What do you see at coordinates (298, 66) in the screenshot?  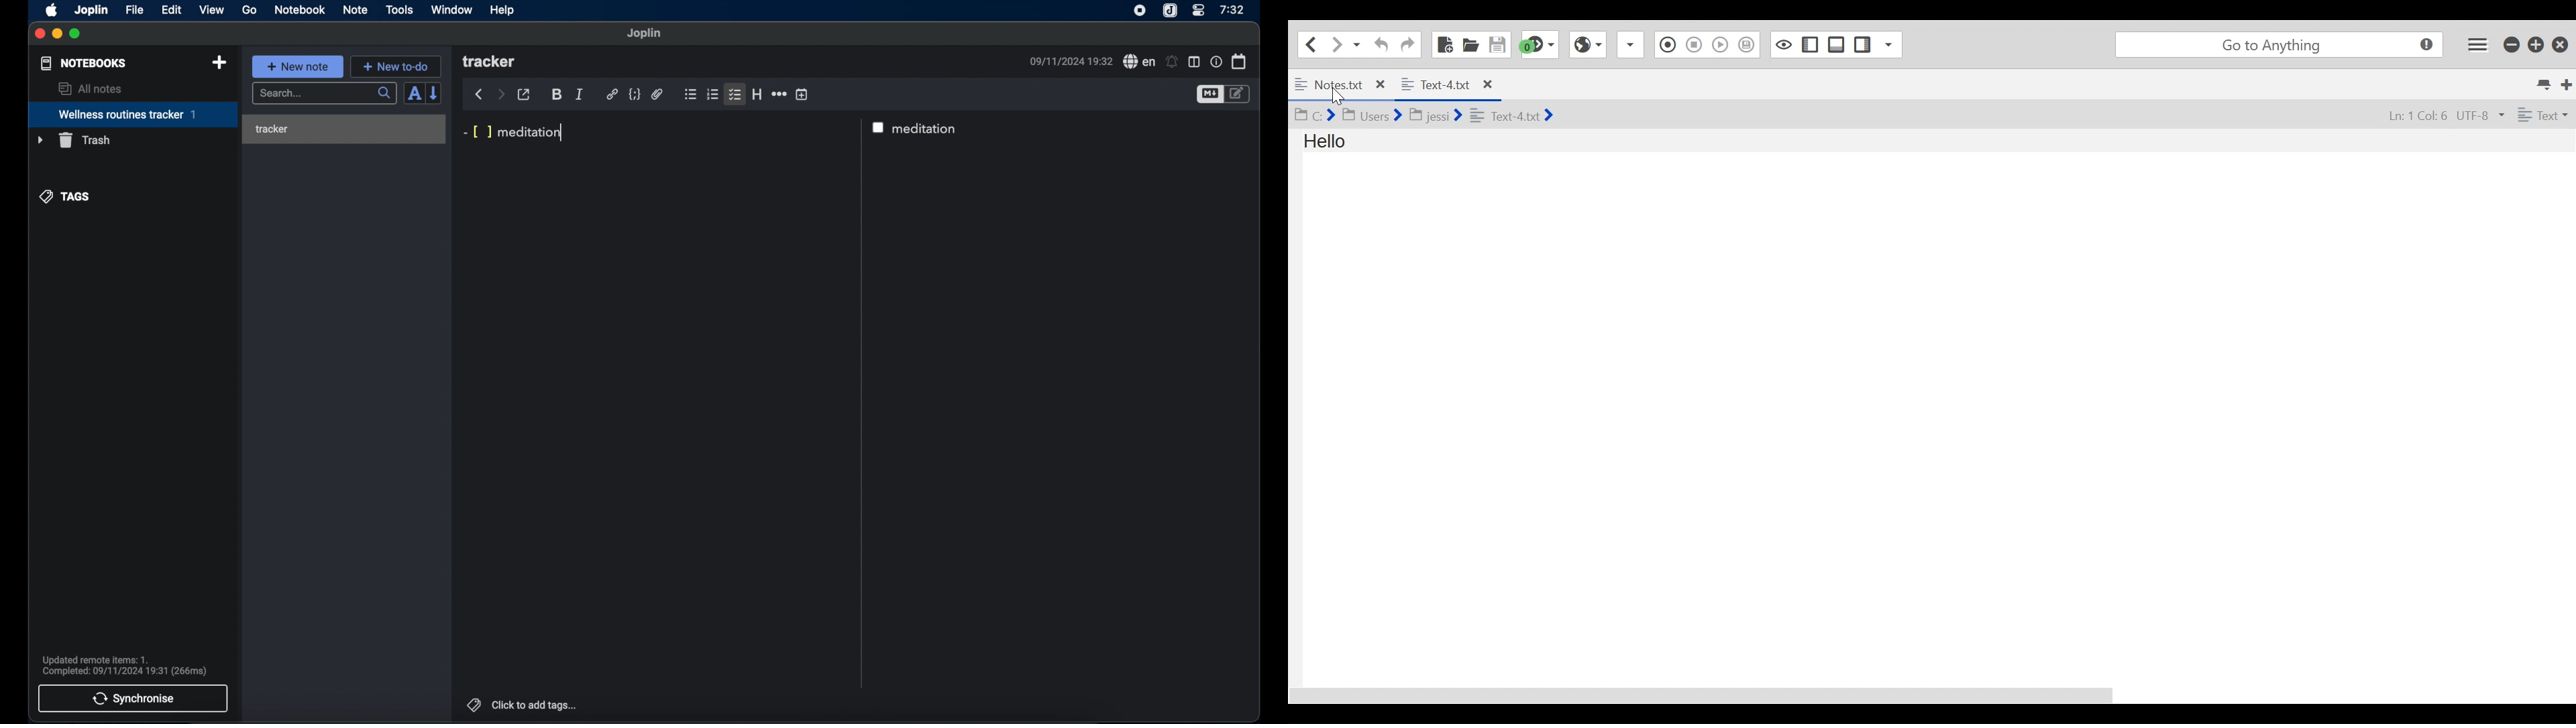 I see `+ new note` at bounding box center [298, 66].